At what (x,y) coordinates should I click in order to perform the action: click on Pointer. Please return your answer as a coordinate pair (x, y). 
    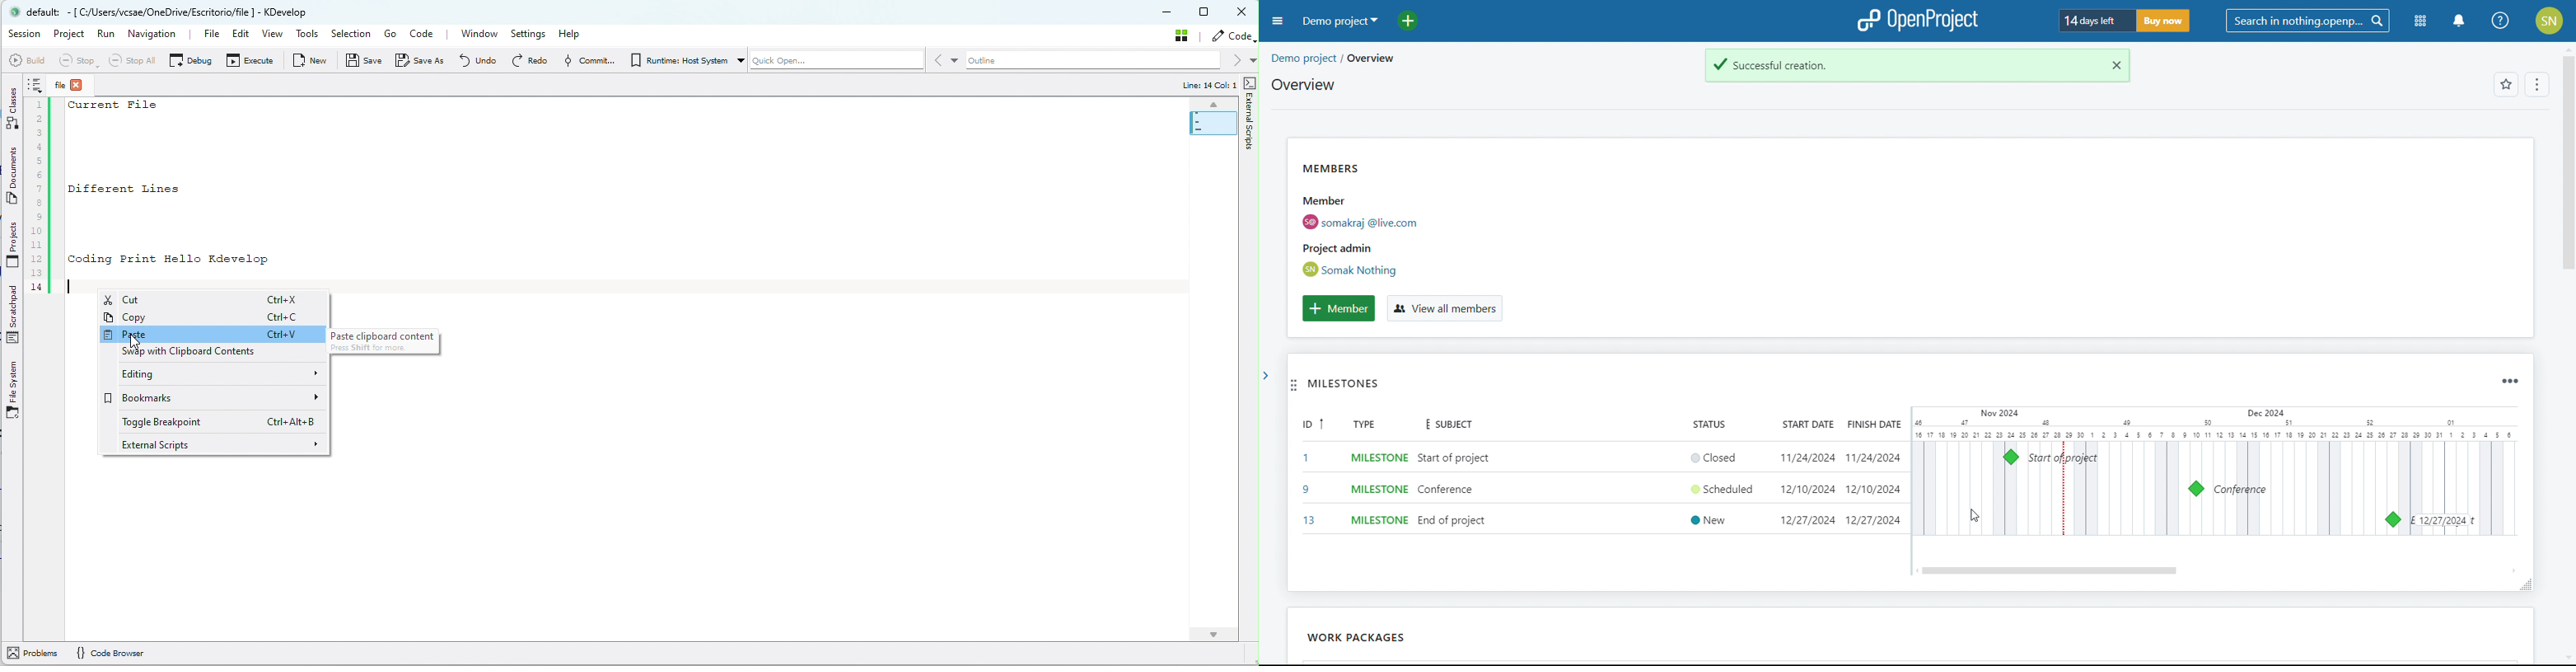
    Looking at the image, I should click on (137, 342).